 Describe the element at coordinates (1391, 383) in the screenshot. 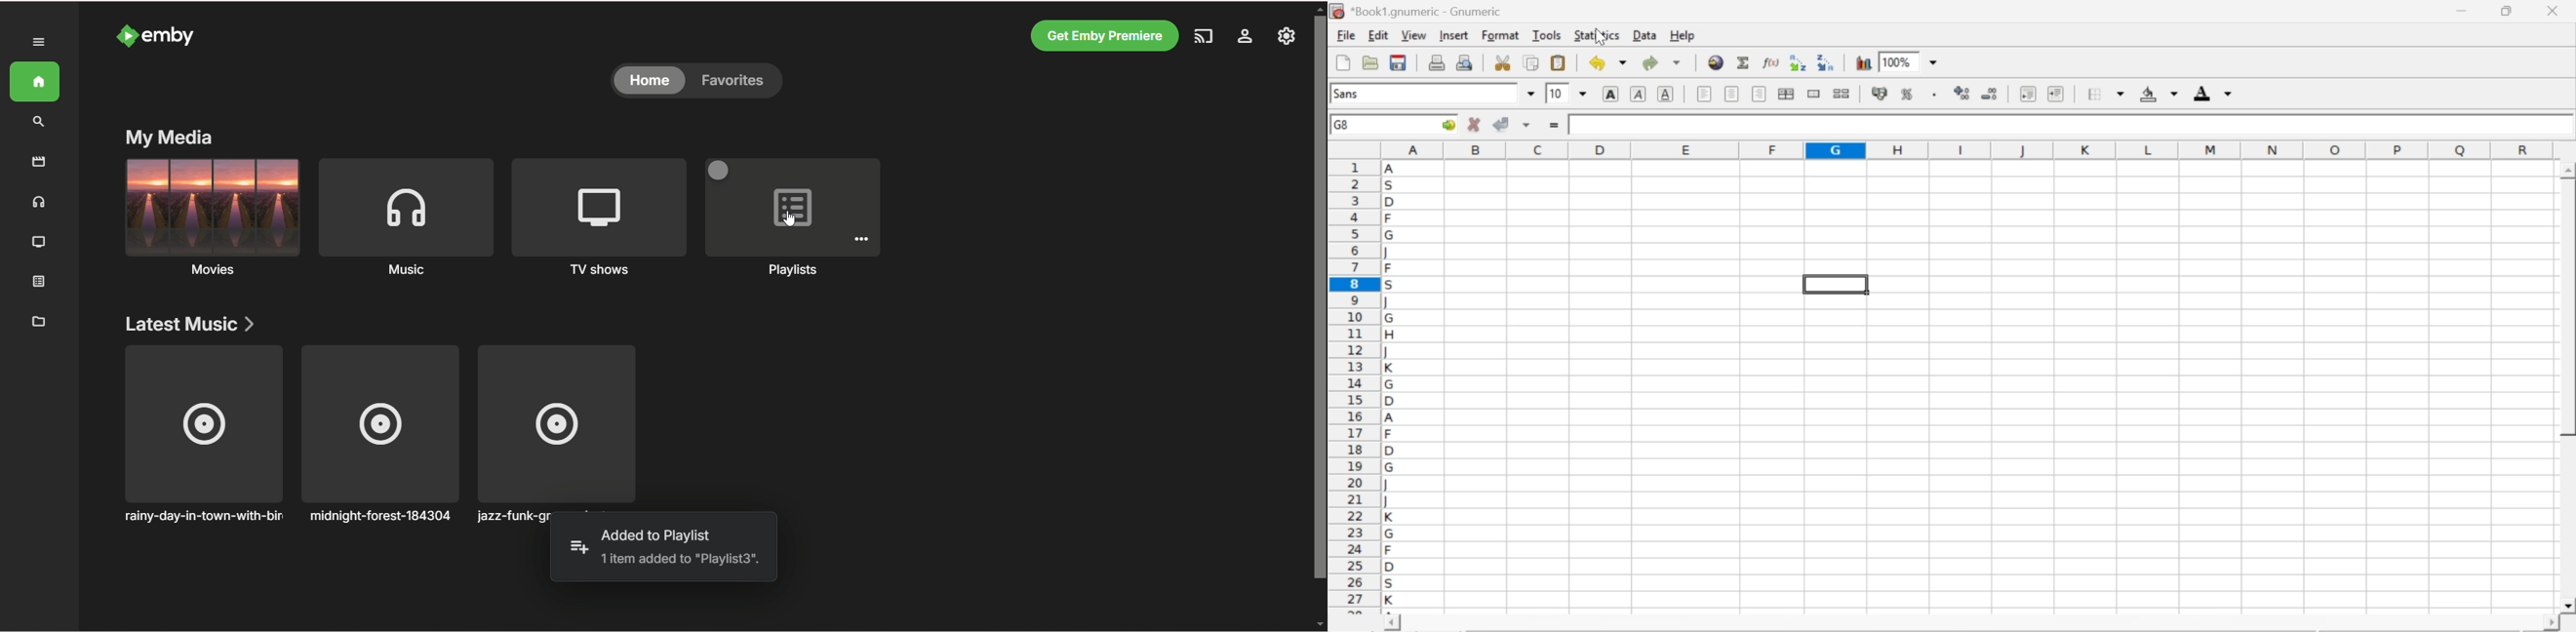

I see `alphabets` at that location.